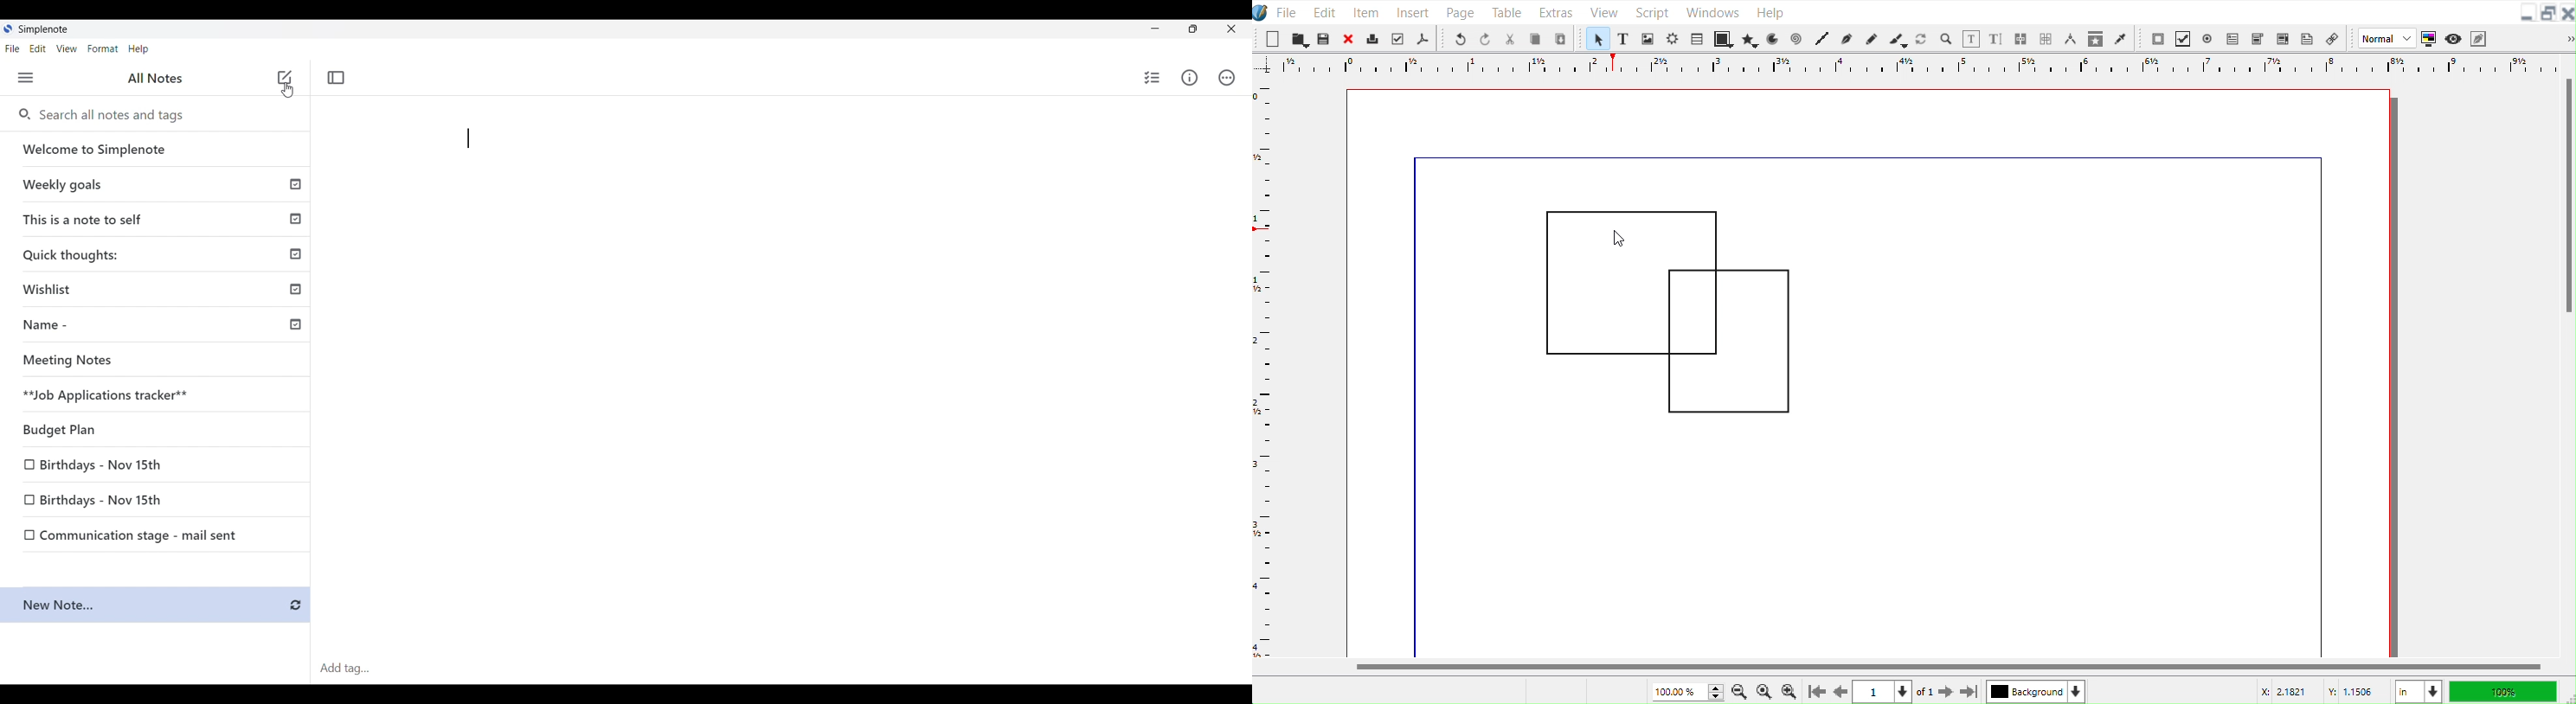 The image size is (2576, 728). What do you see at coordinates (1790, 692) in the screenshot?
I see `Zoom In` at bounding box center [1790, 692].